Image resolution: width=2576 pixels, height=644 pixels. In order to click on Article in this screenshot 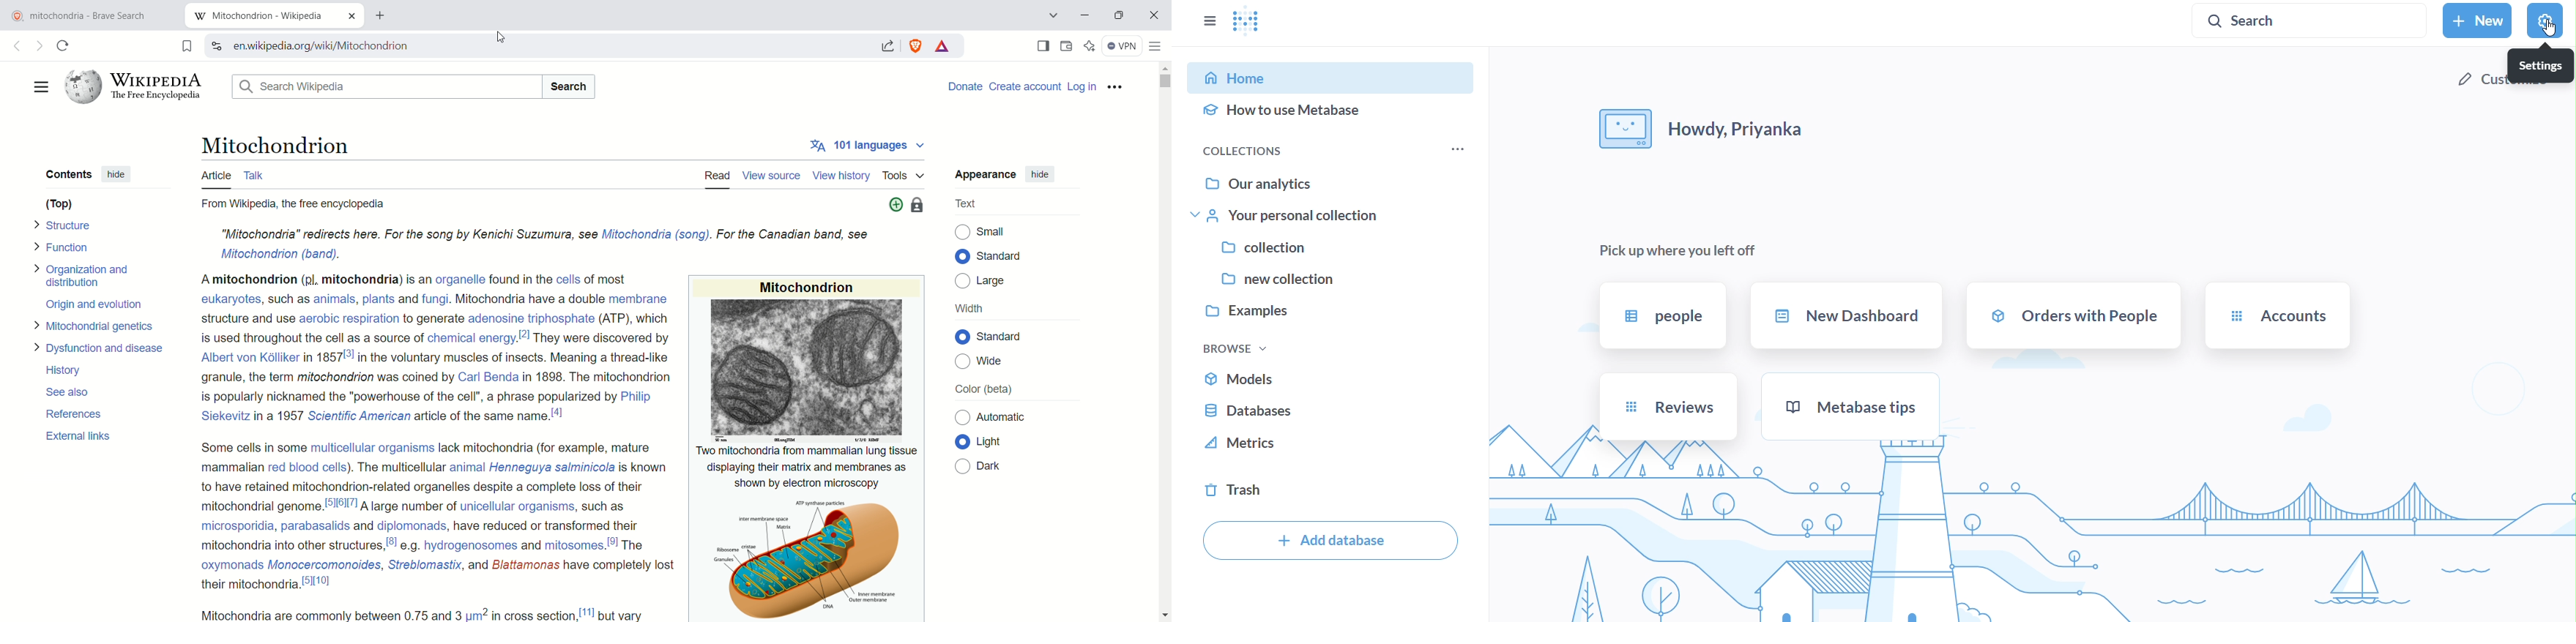, I will do `click(215, 176)`.